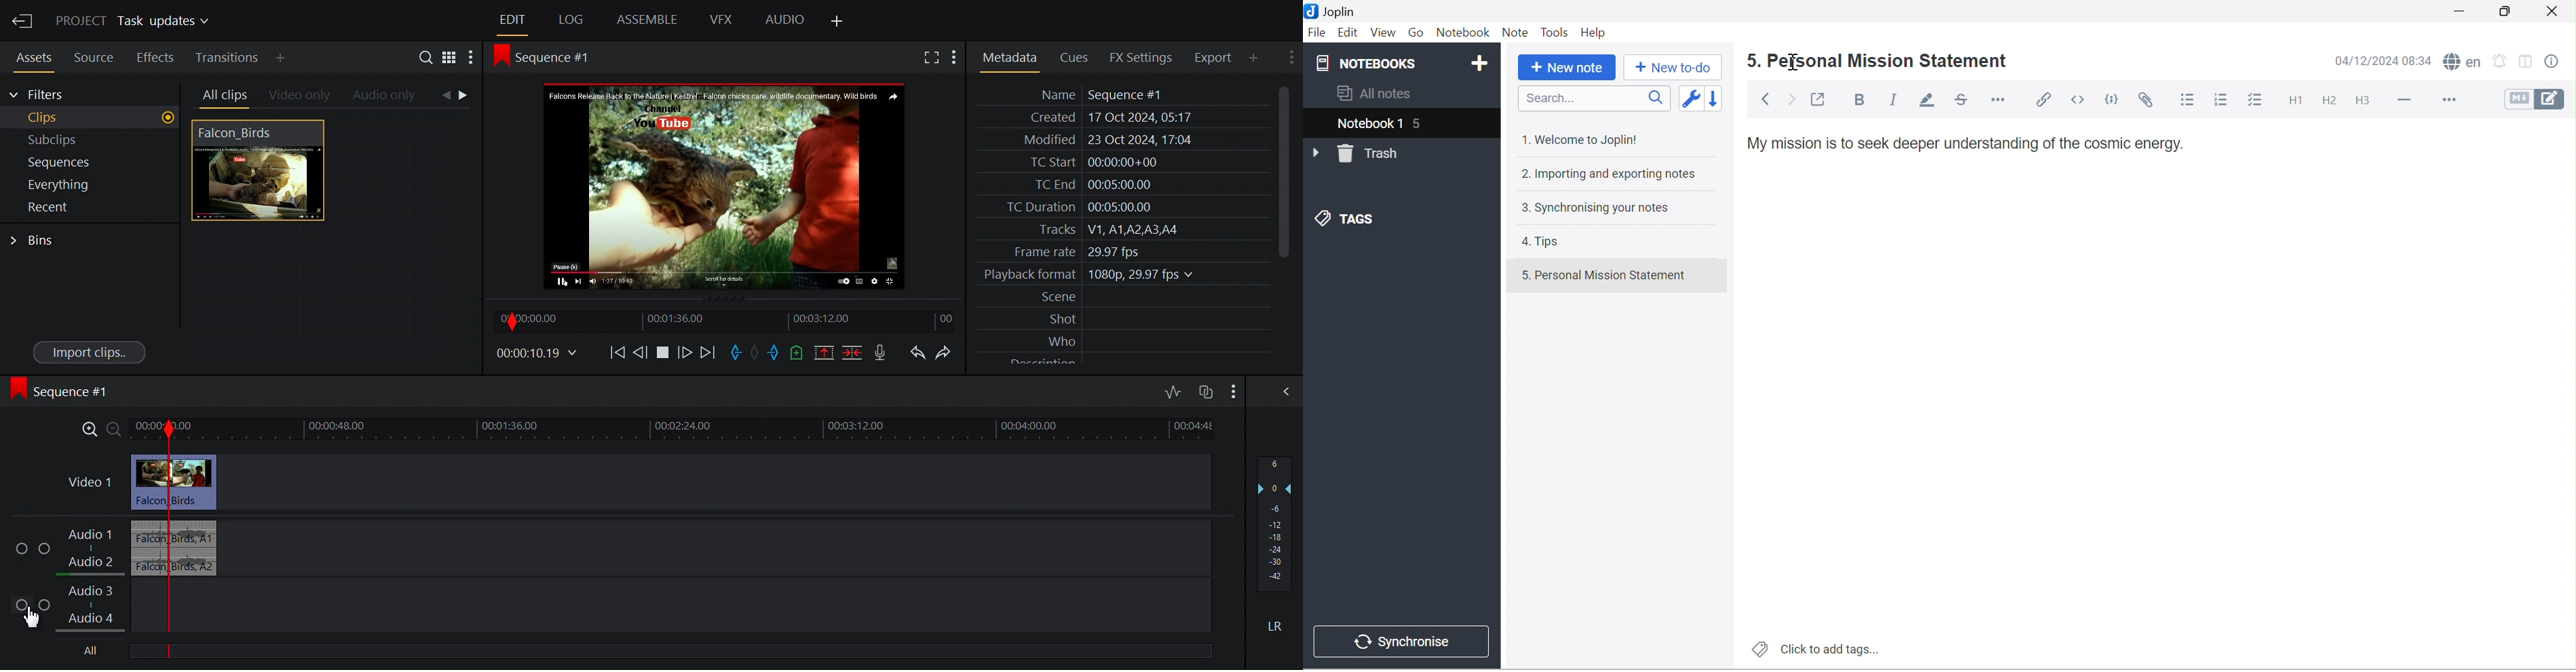 Image resolution: width=2576 pixels, height=672 pixels. I want to click on Zoom in, so click(83, 431).